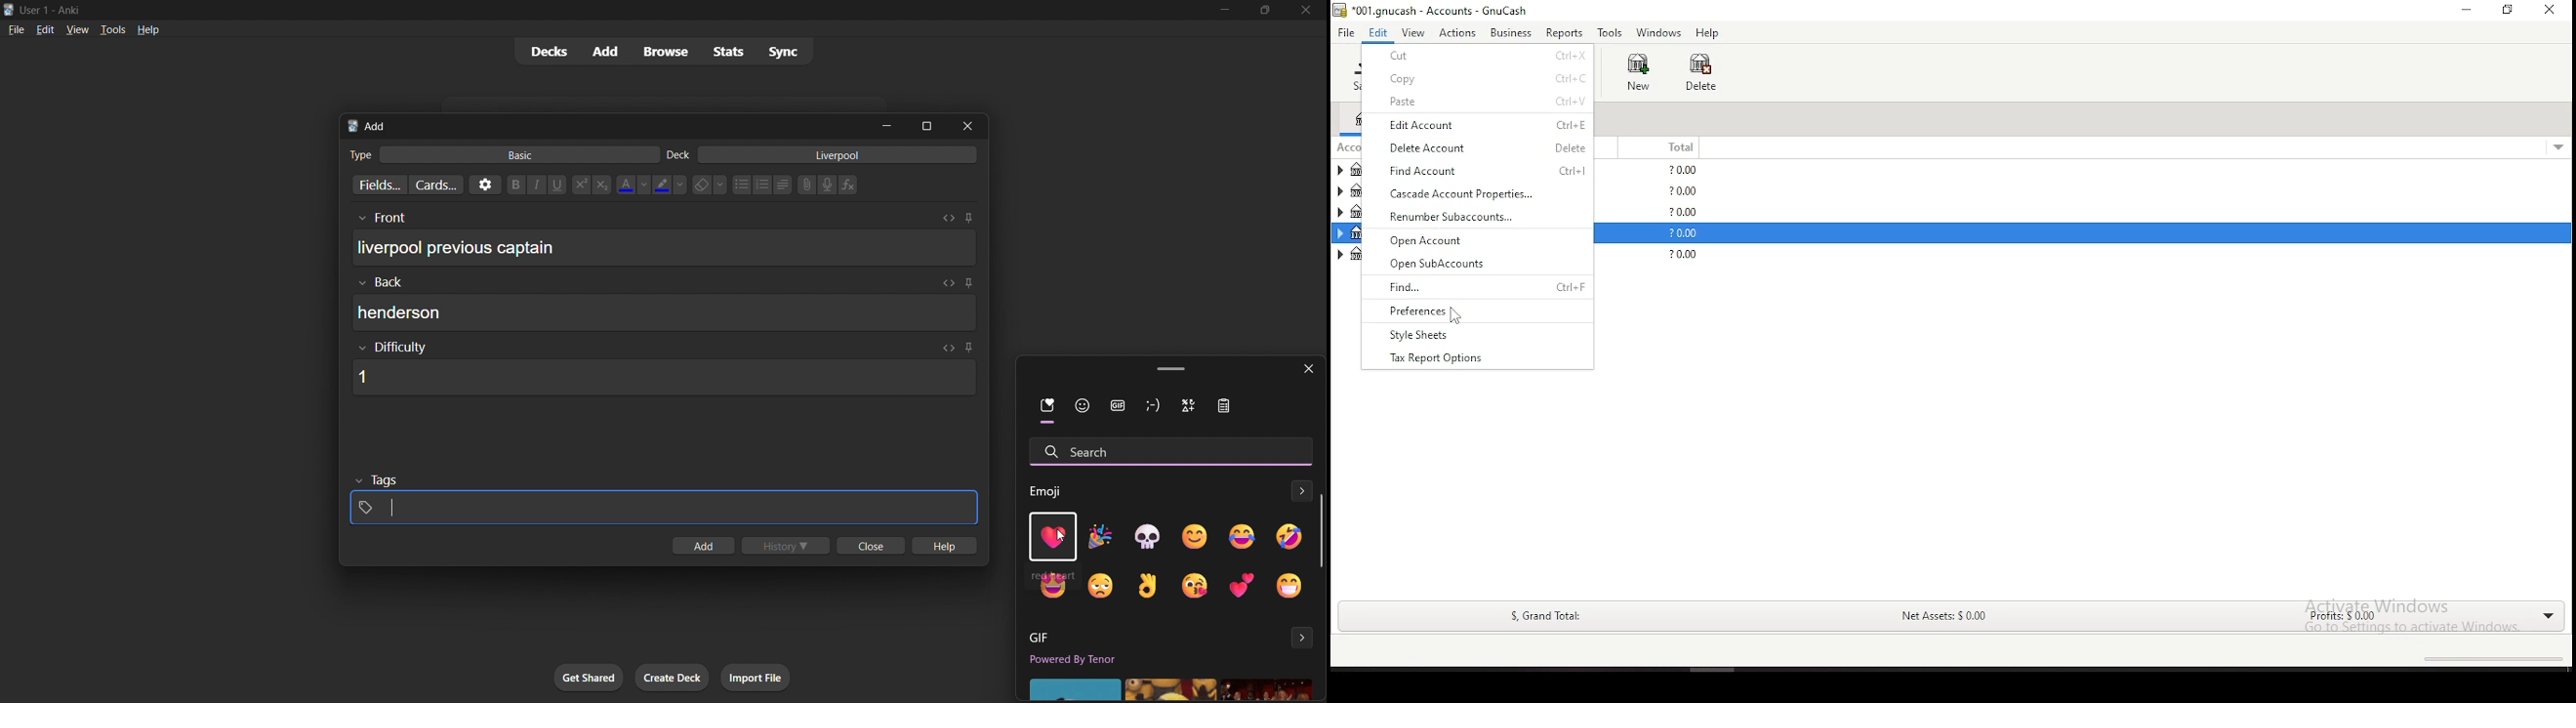 The image size is (2576, 728). I want to click on card deck input box, so click(825, 157).